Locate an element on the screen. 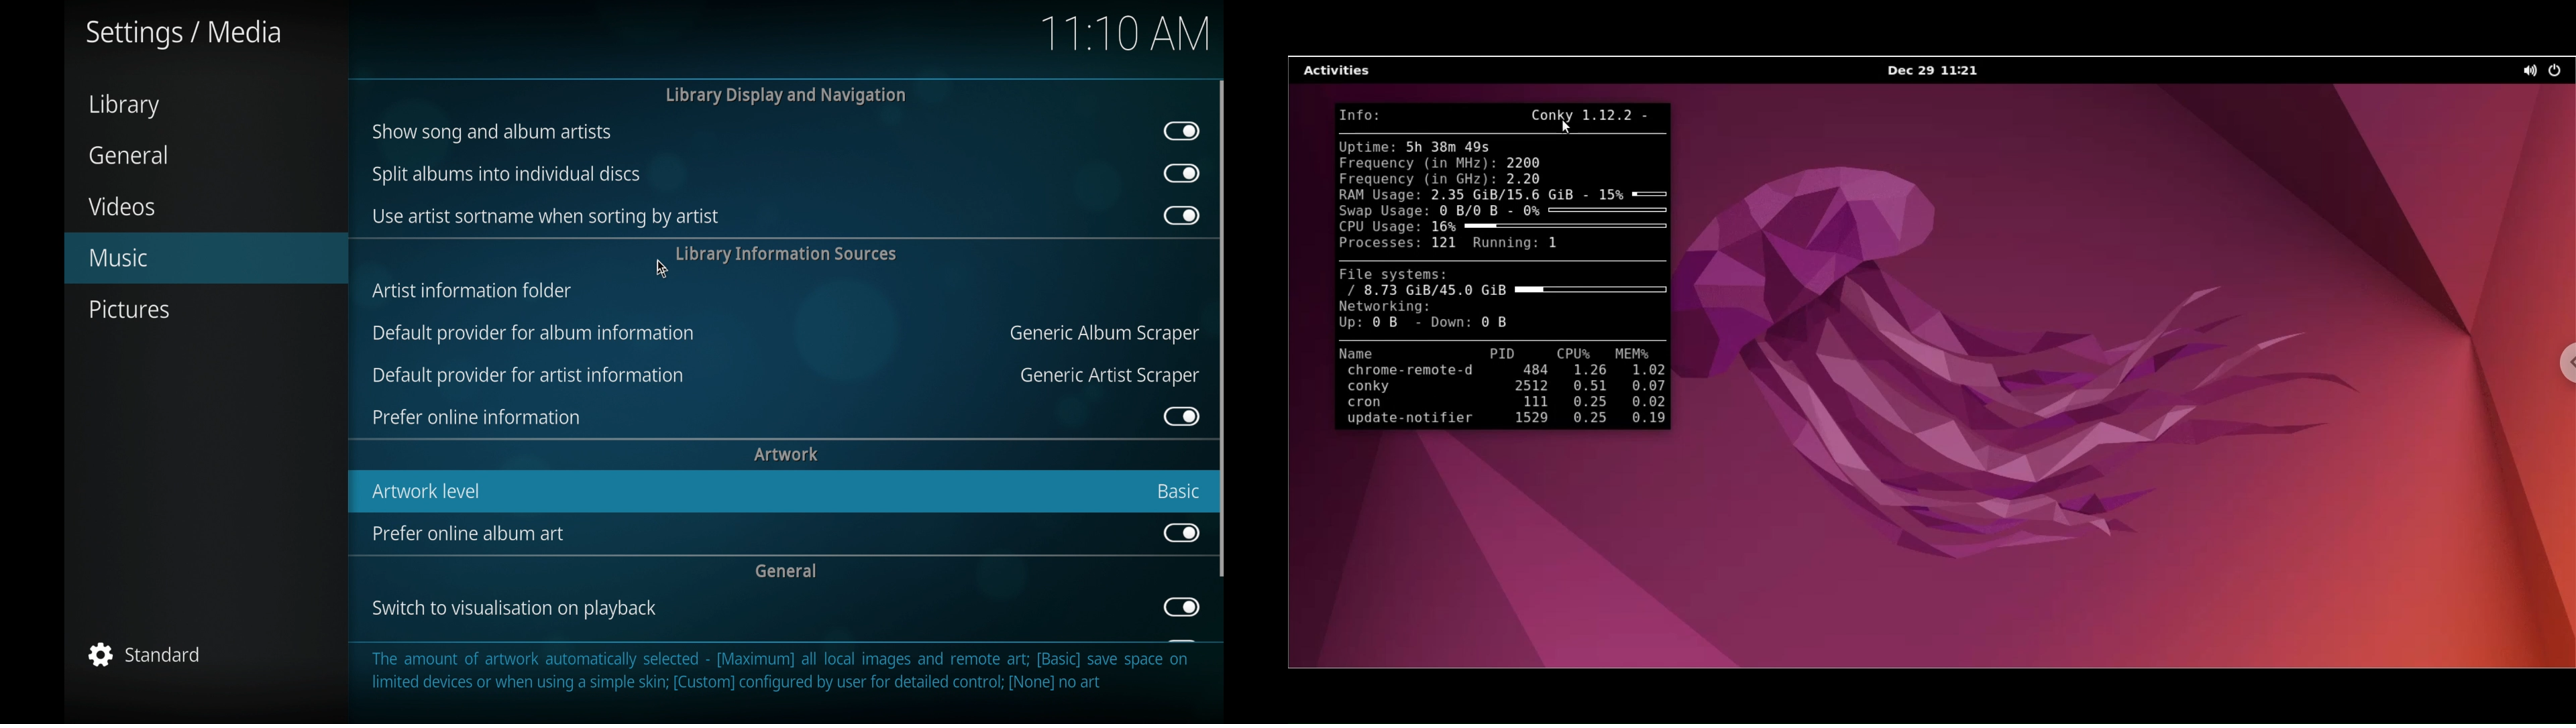 The image size is (2576, 728). prefer online information is located at coordinates (476, 418).